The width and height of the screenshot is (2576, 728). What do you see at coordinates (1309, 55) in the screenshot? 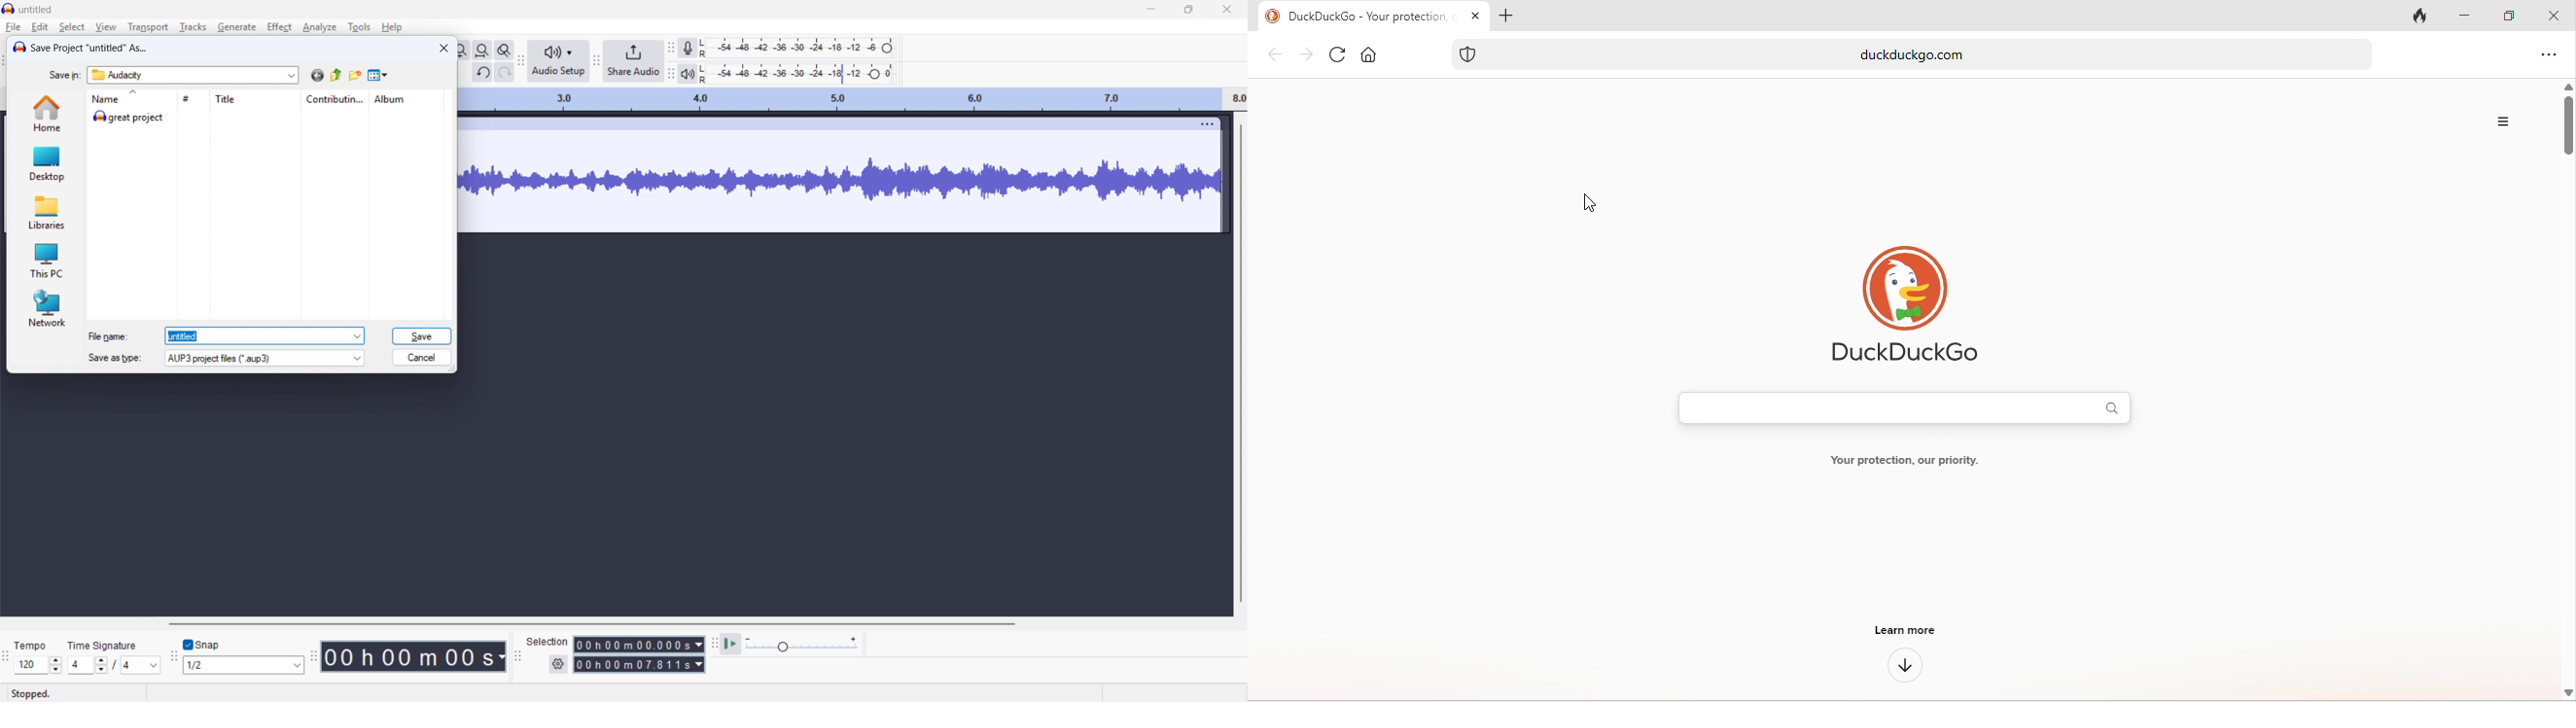
I see `forward` at bounding box center [1309, 55].